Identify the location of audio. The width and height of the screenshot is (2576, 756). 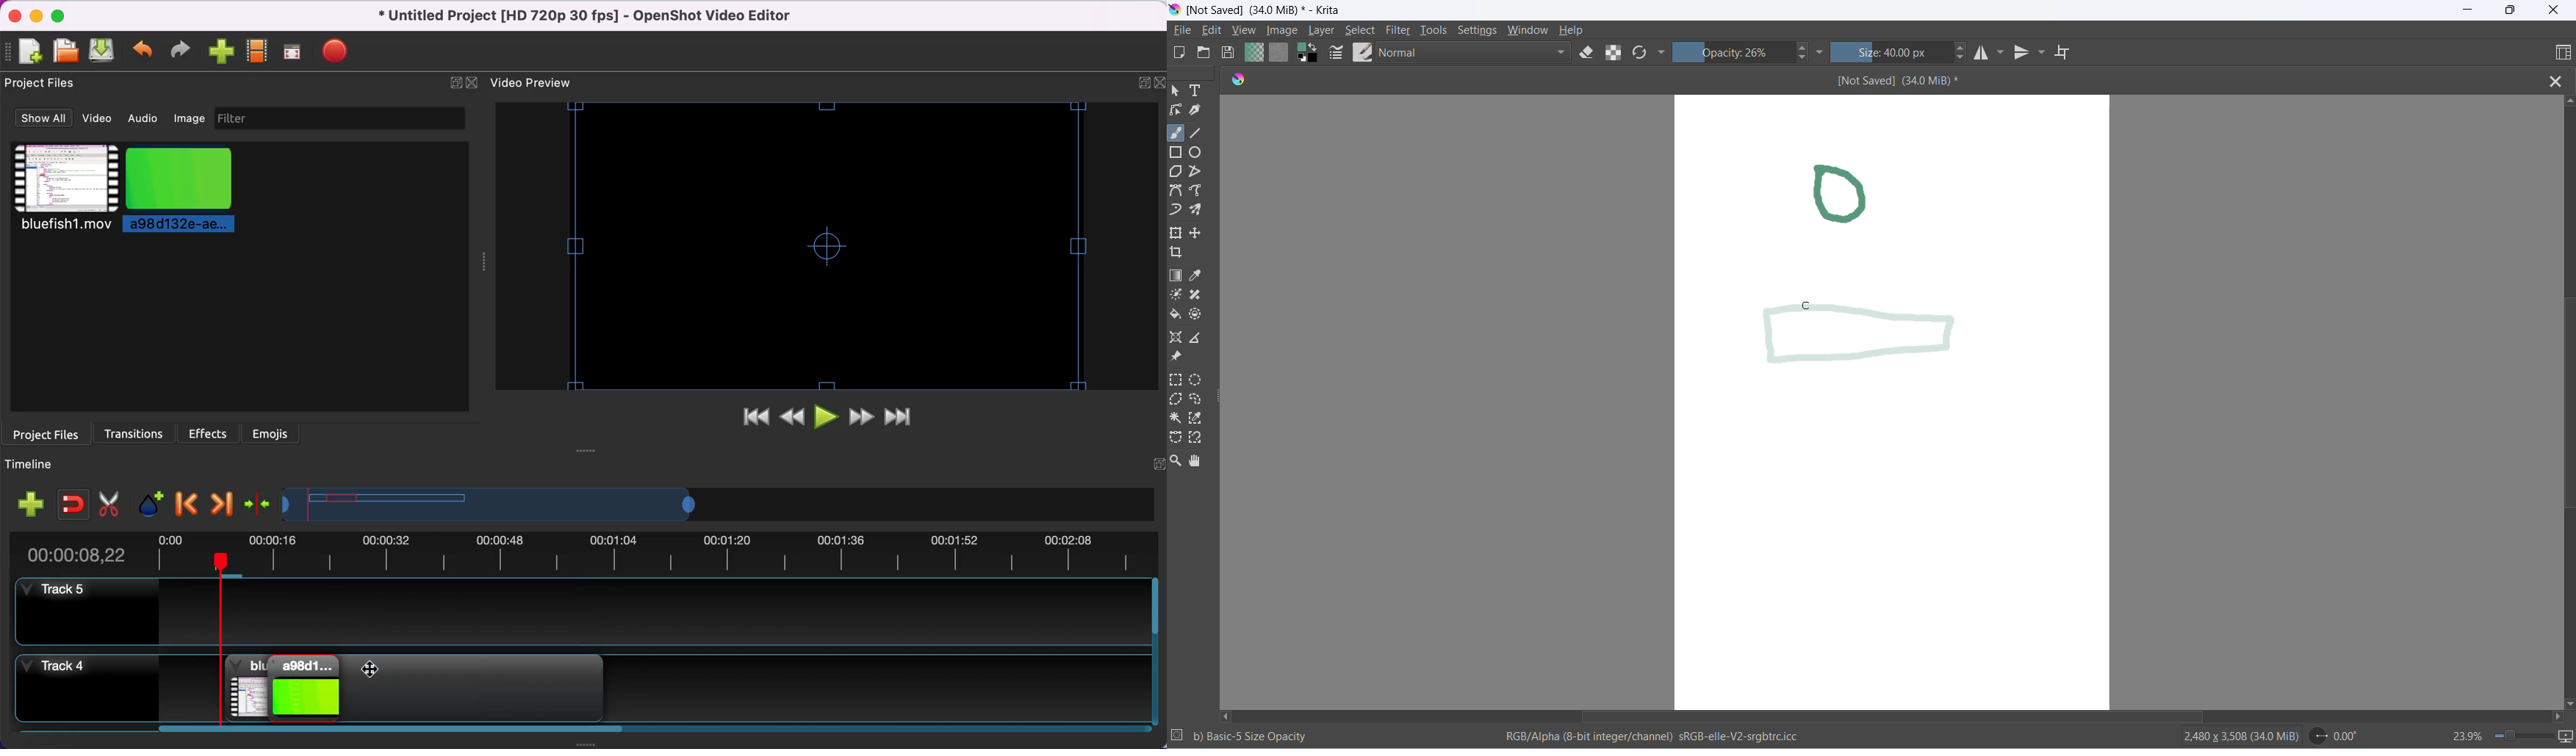
(142, 119).